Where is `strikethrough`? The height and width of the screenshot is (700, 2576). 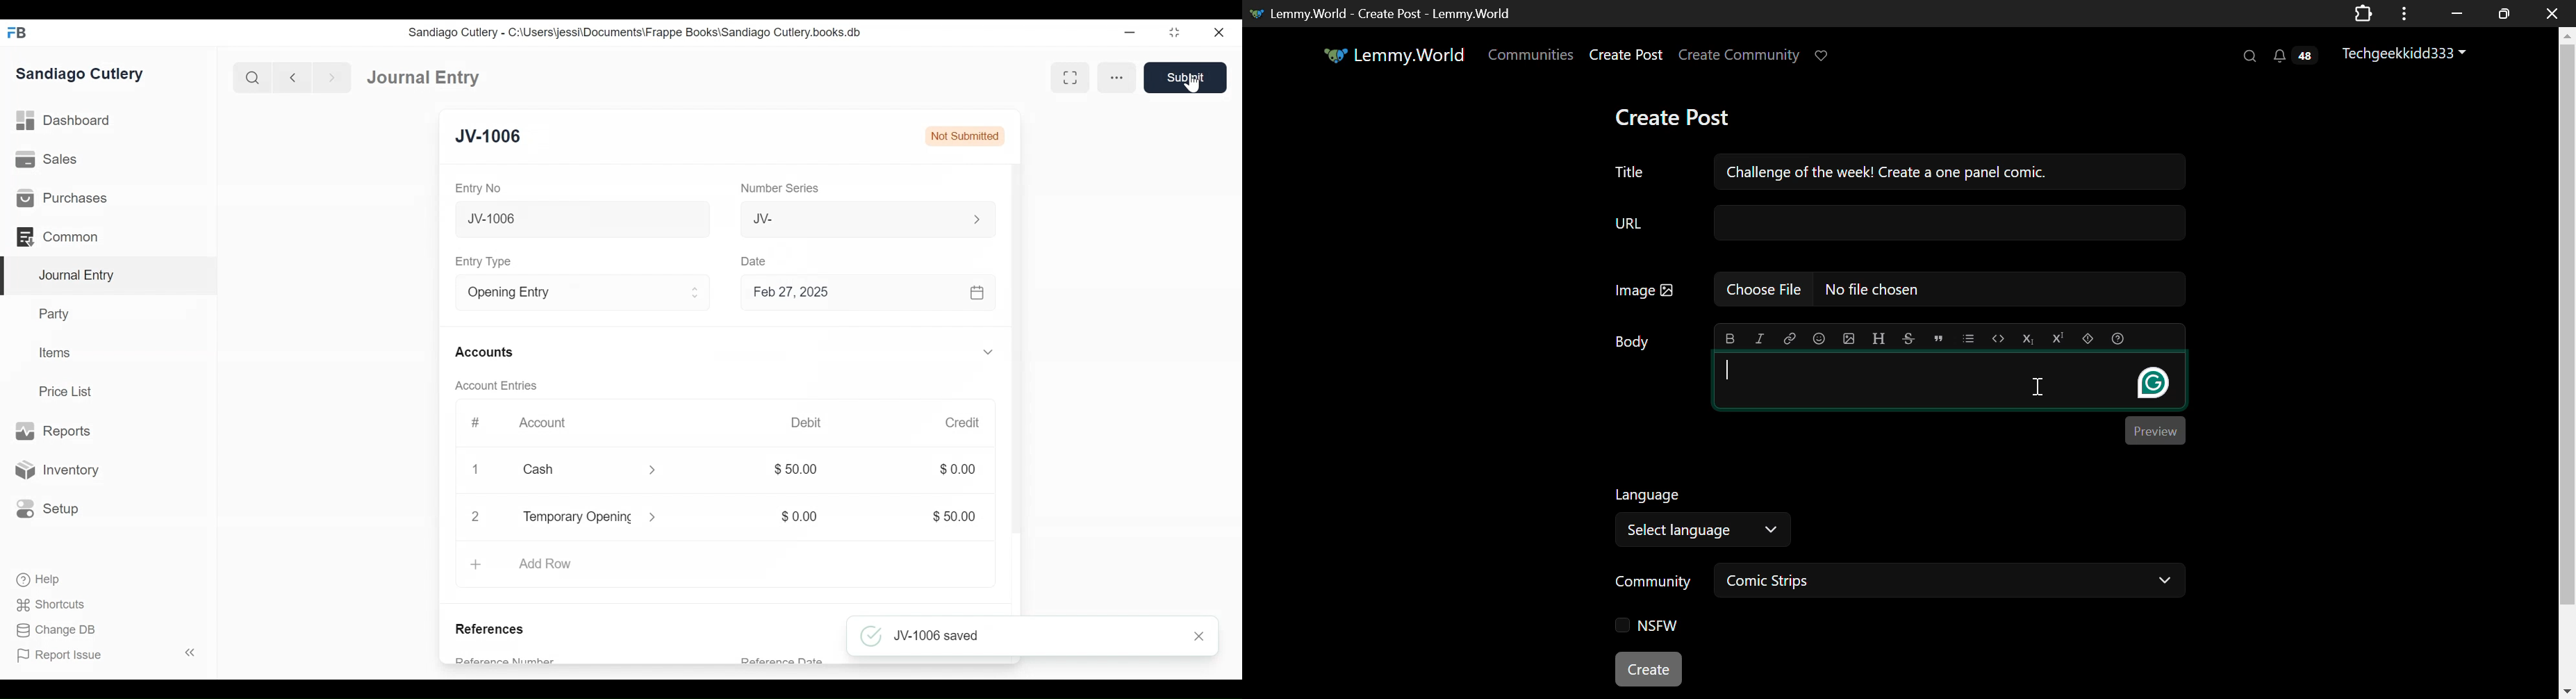 strikethrough is located at coordinates (1908, 339).